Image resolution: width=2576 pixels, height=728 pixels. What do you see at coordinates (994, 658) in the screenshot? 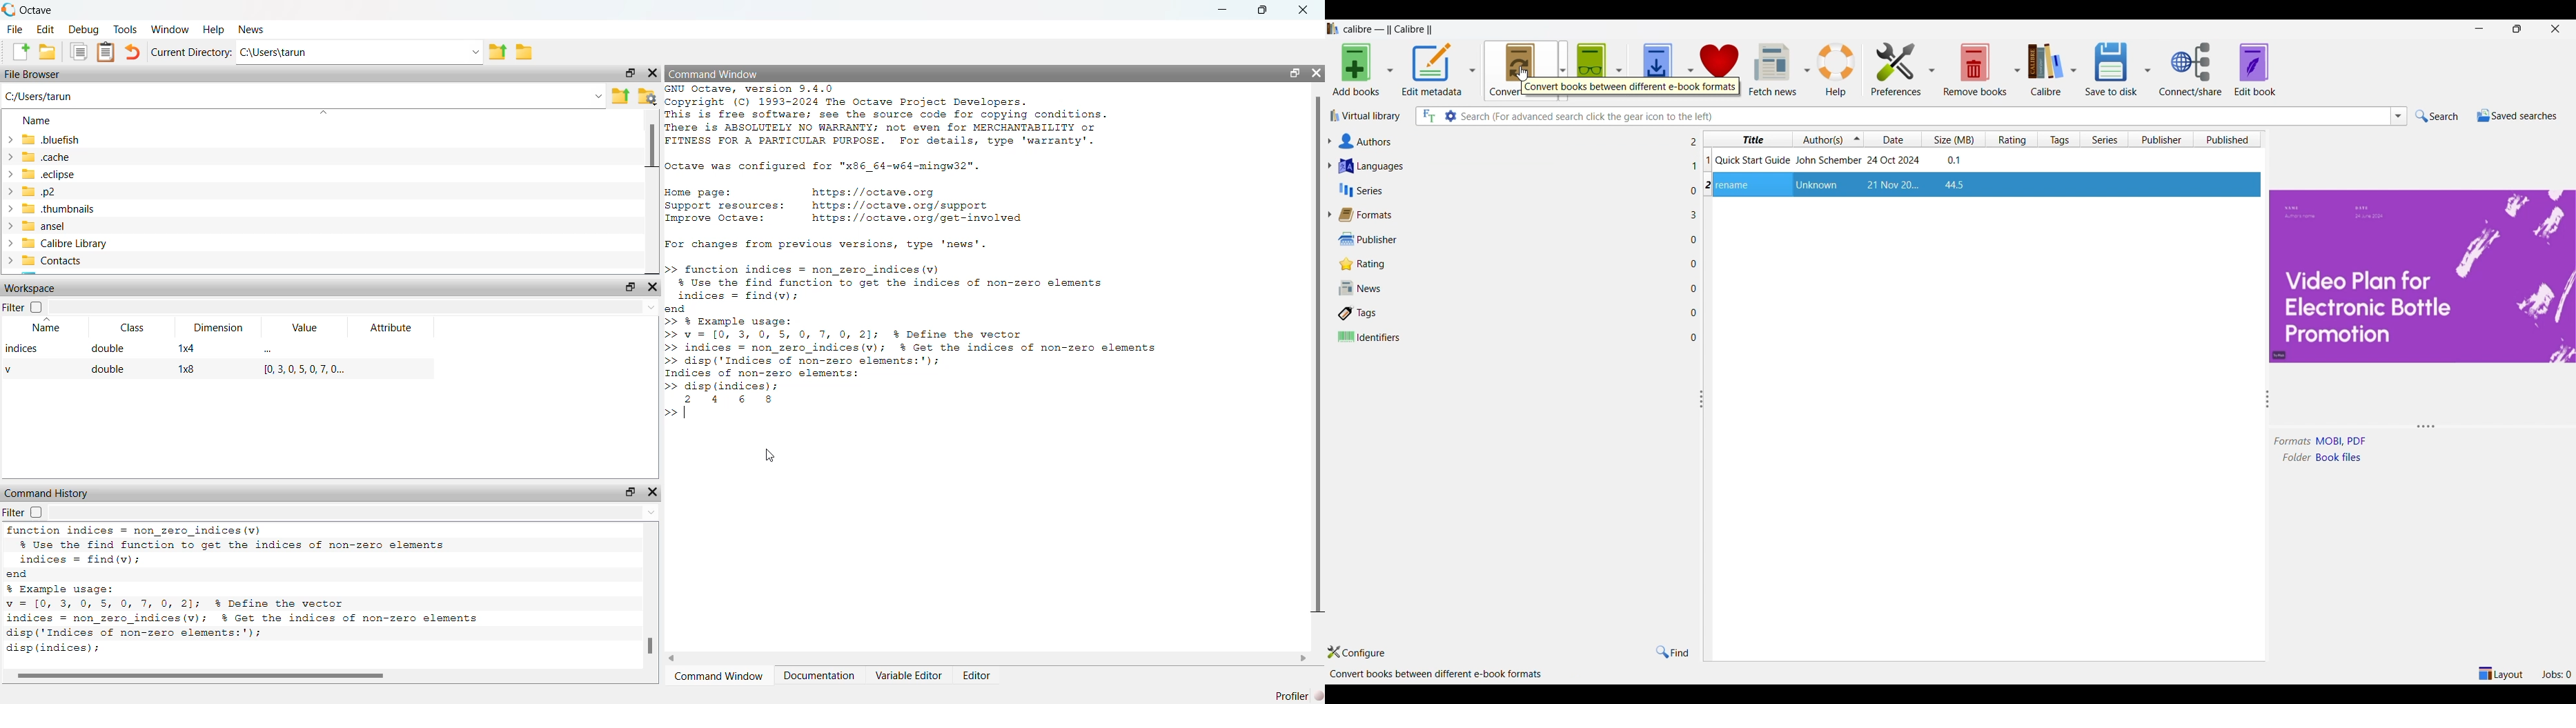
I see `horizontal scroll bar` at bounding box center [994, 658].